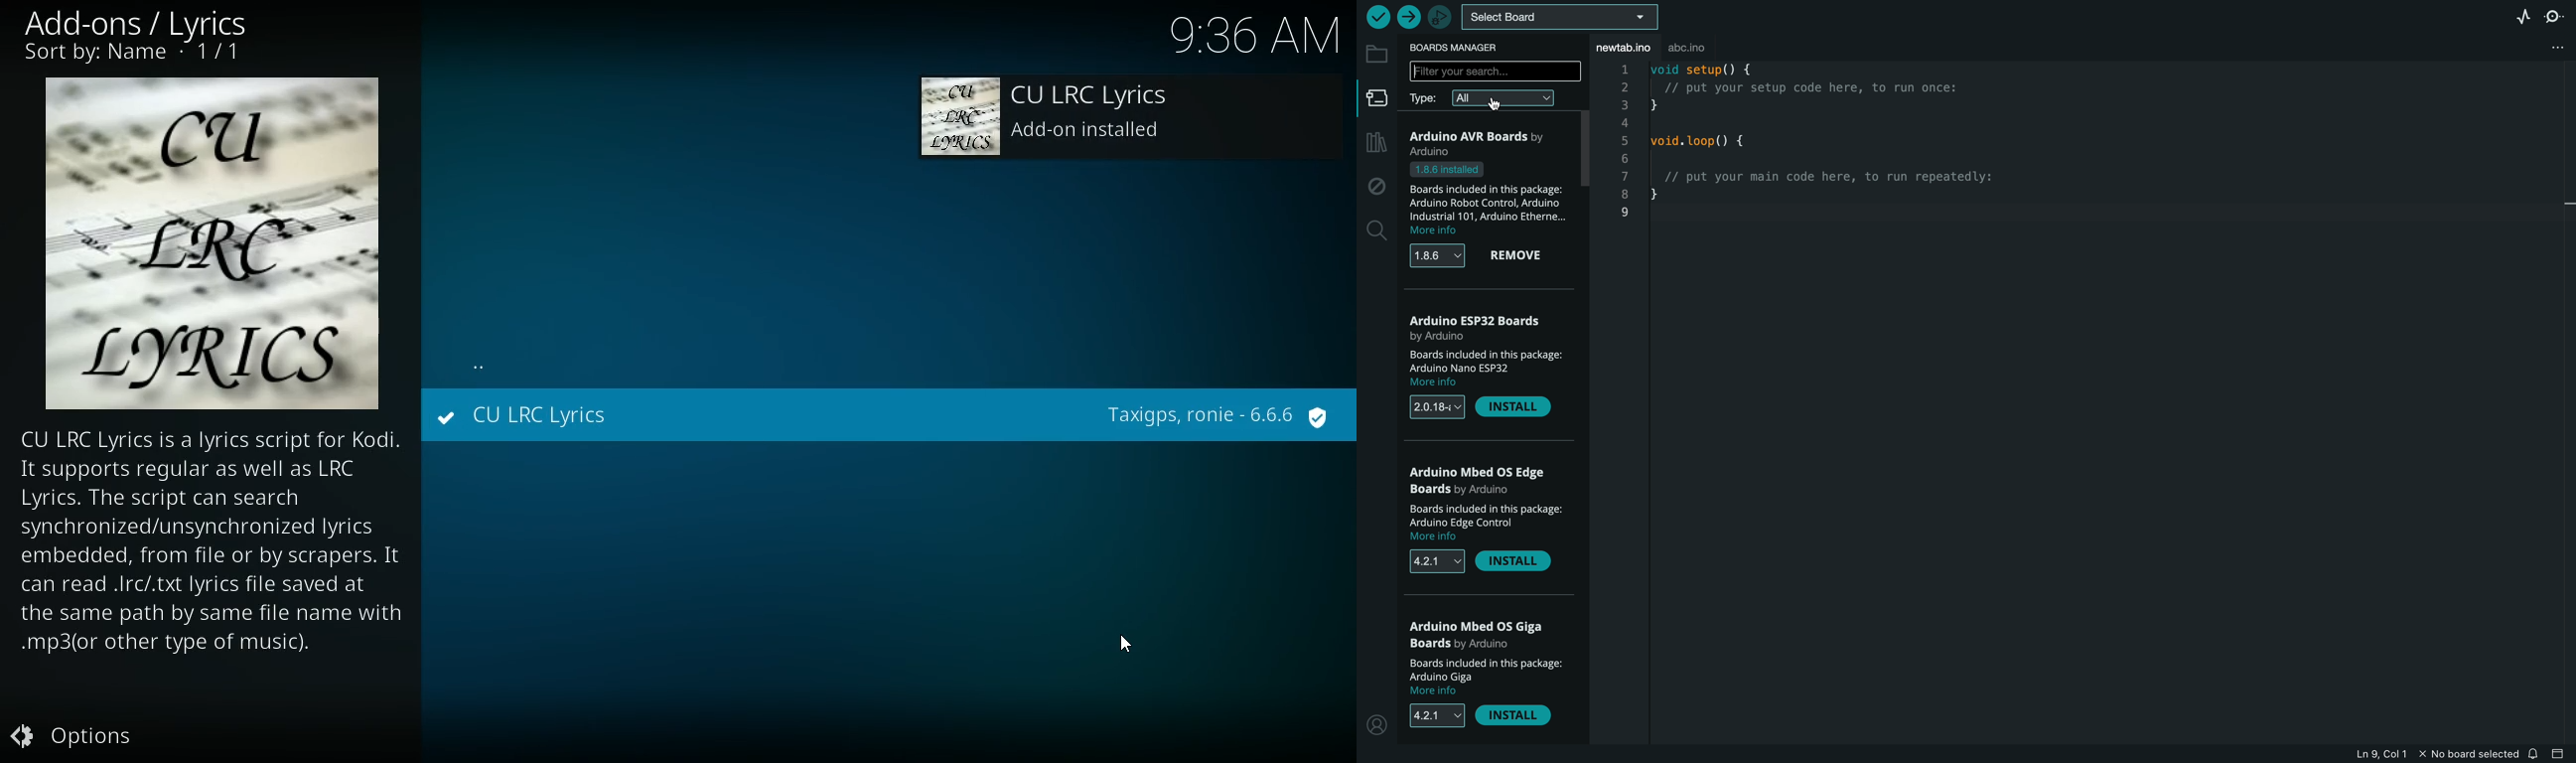 This screenshot has width=2576, height=784. What do you see at coordinates (447, 423) in the screenshot?
I see `installed` at bounding box center [447, 423].